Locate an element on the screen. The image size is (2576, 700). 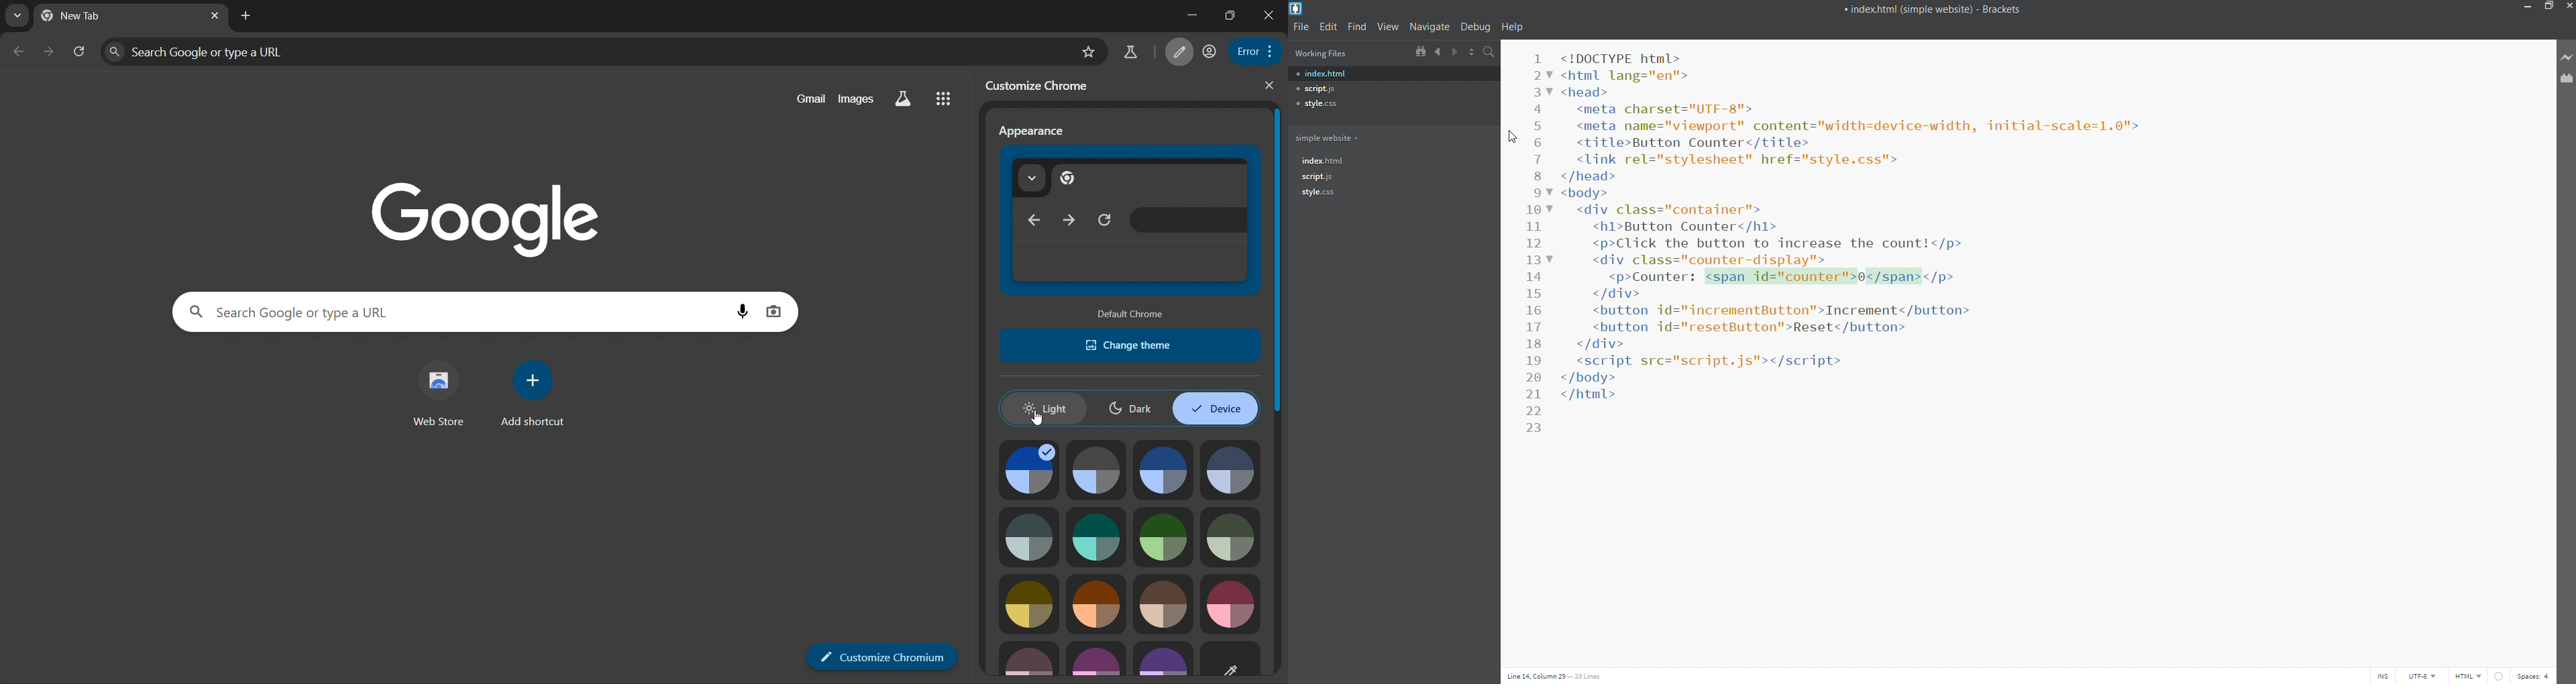
help is located at coordinates (1512, 28).